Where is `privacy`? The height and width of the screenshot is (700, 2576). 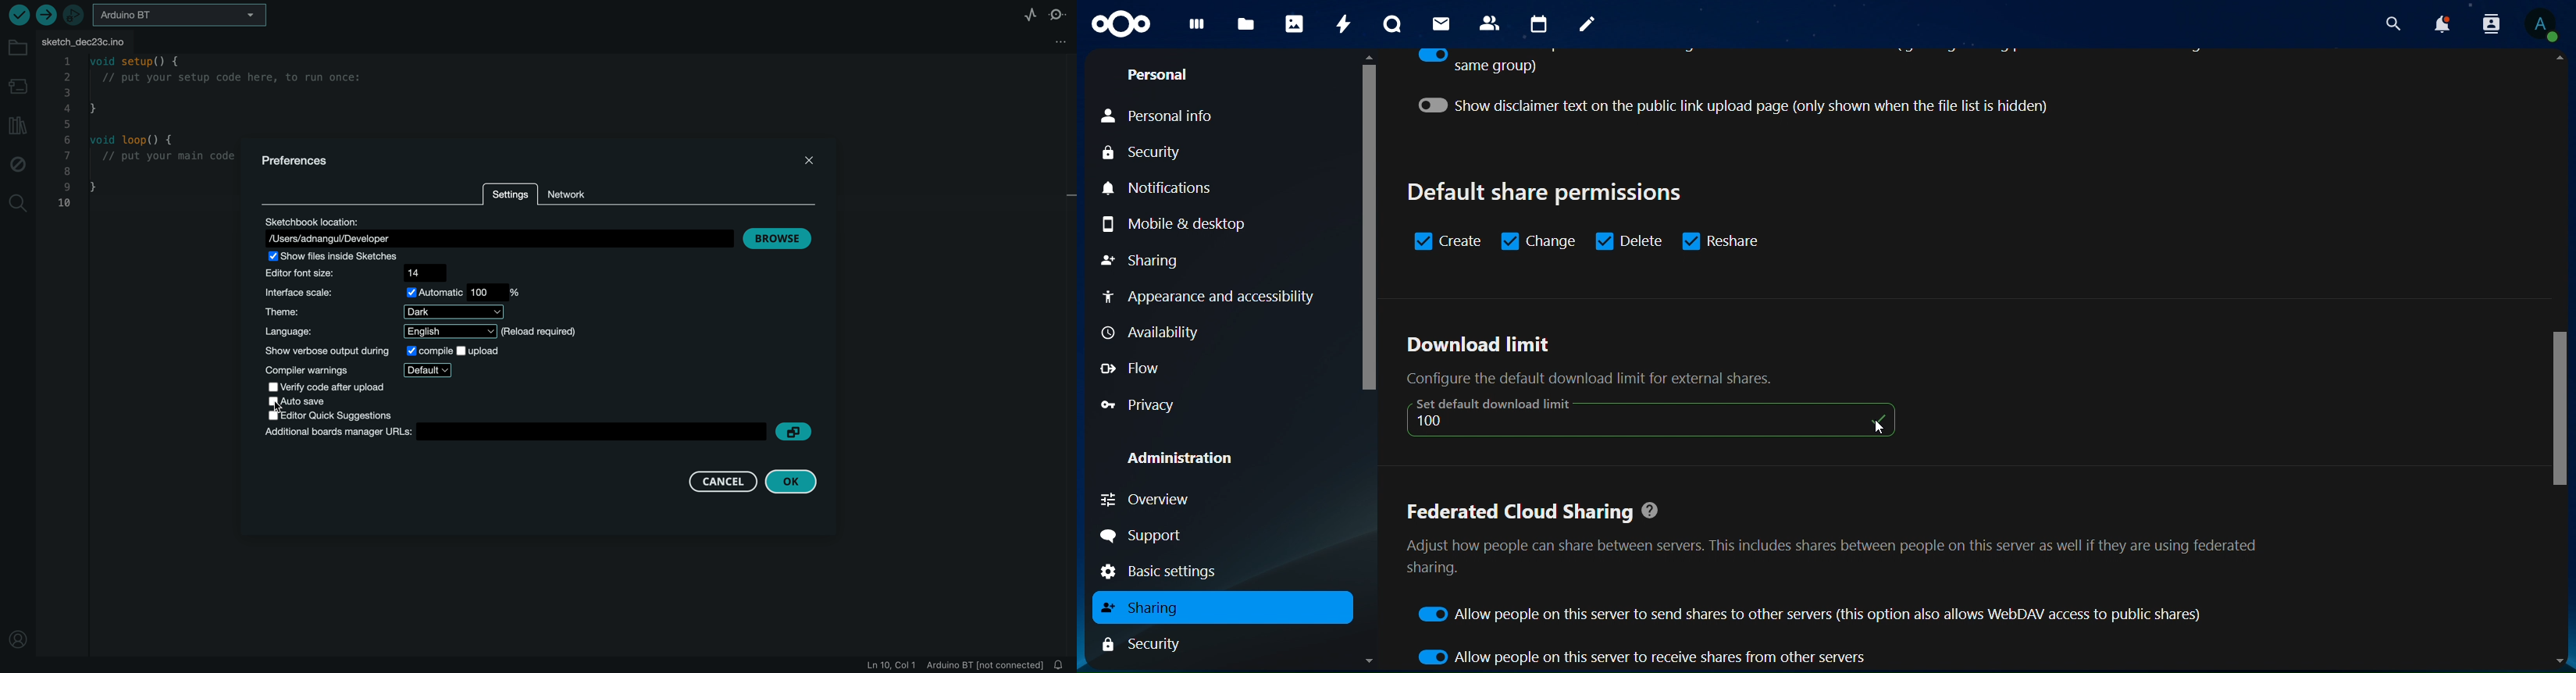 privacy is located at coordinates (1143, 403).